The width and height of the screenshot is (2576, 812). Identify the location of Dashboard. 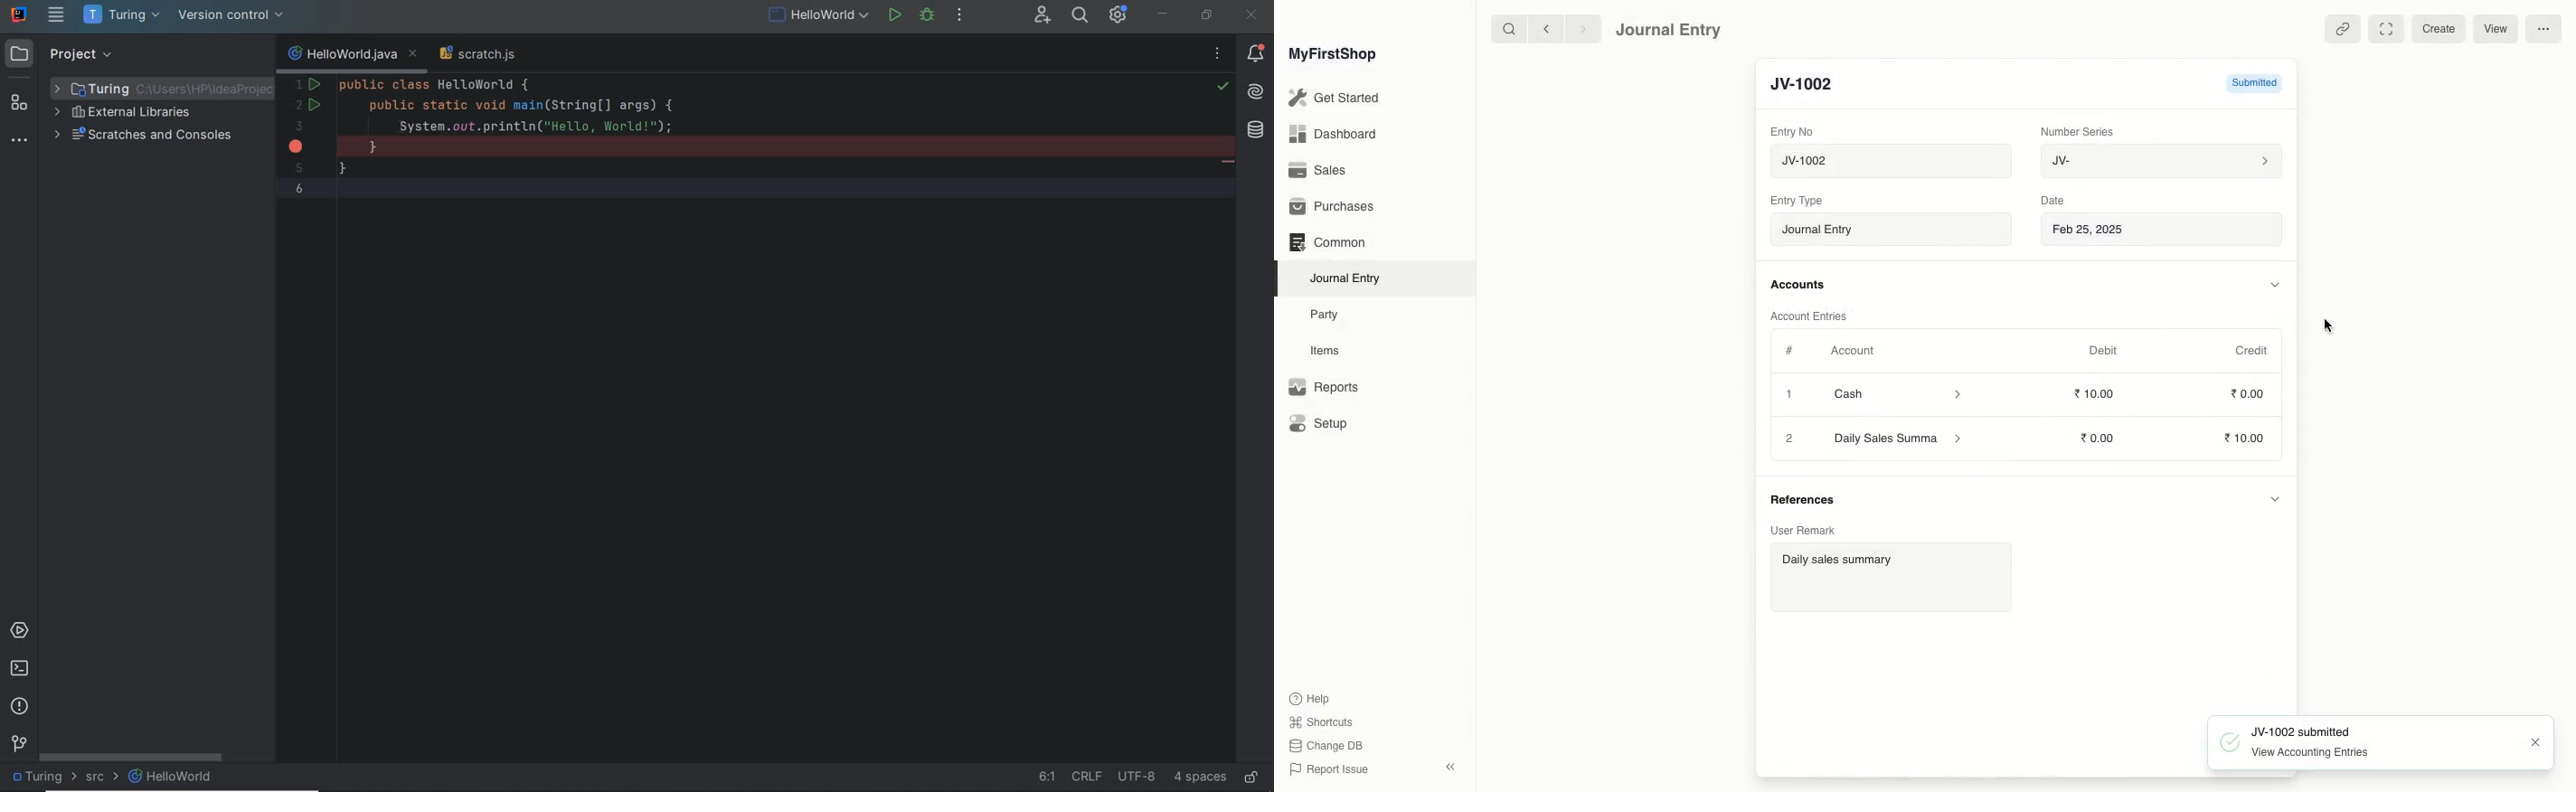
(1332, 133).